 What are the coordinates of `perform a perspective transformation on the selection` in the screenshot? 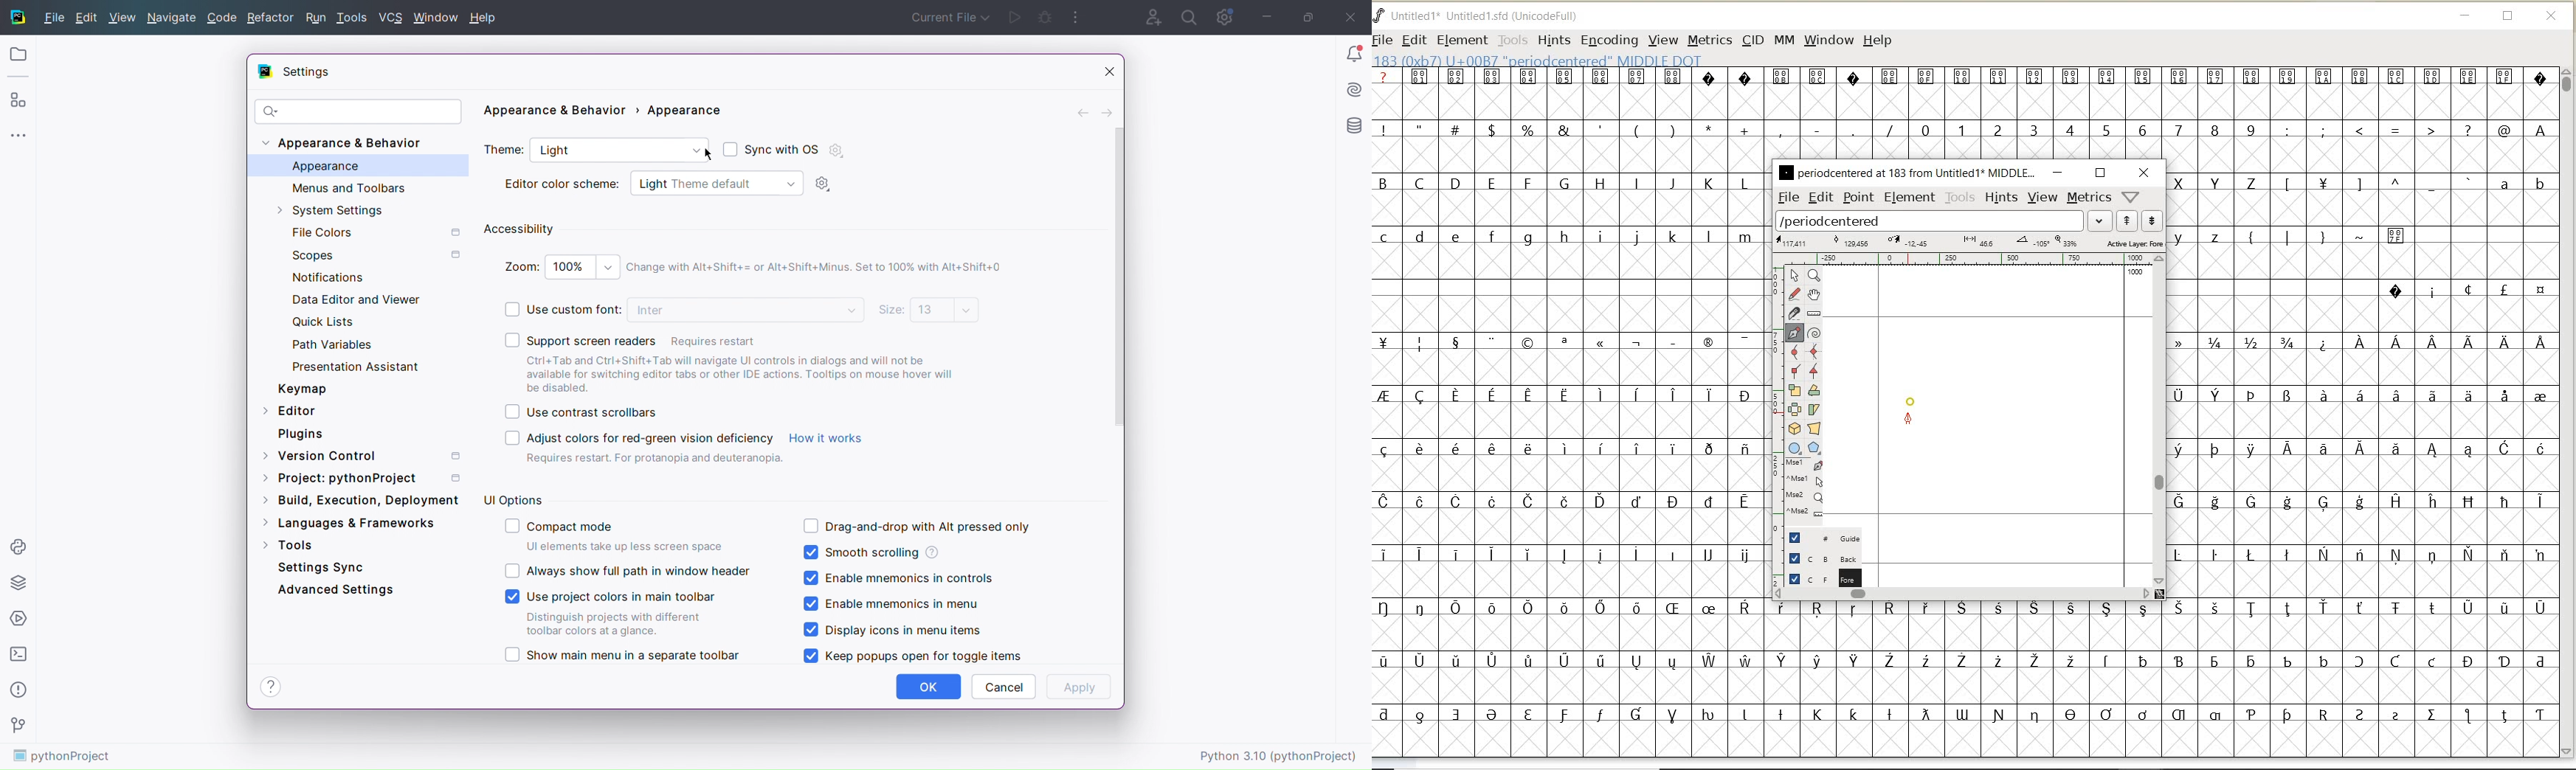 It's located at (1814, 429).